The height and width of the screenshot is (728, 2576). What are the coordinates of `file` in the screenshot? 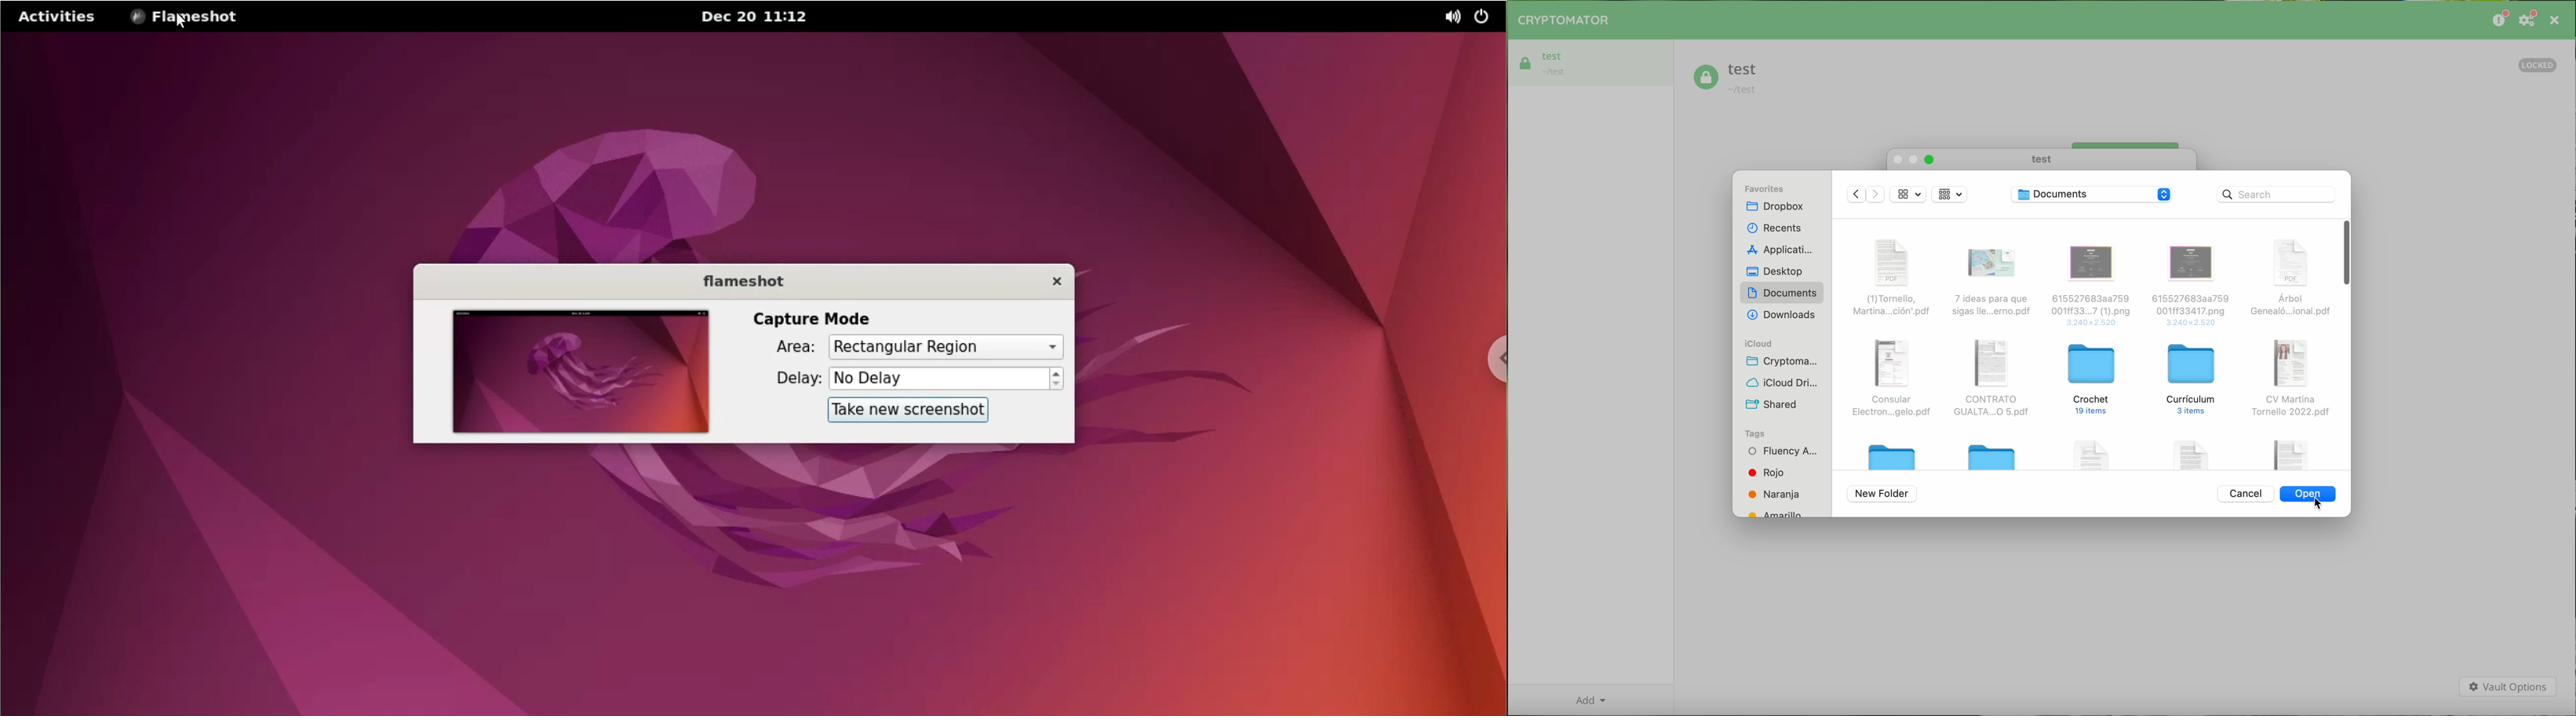 It's located at (2194, 452).